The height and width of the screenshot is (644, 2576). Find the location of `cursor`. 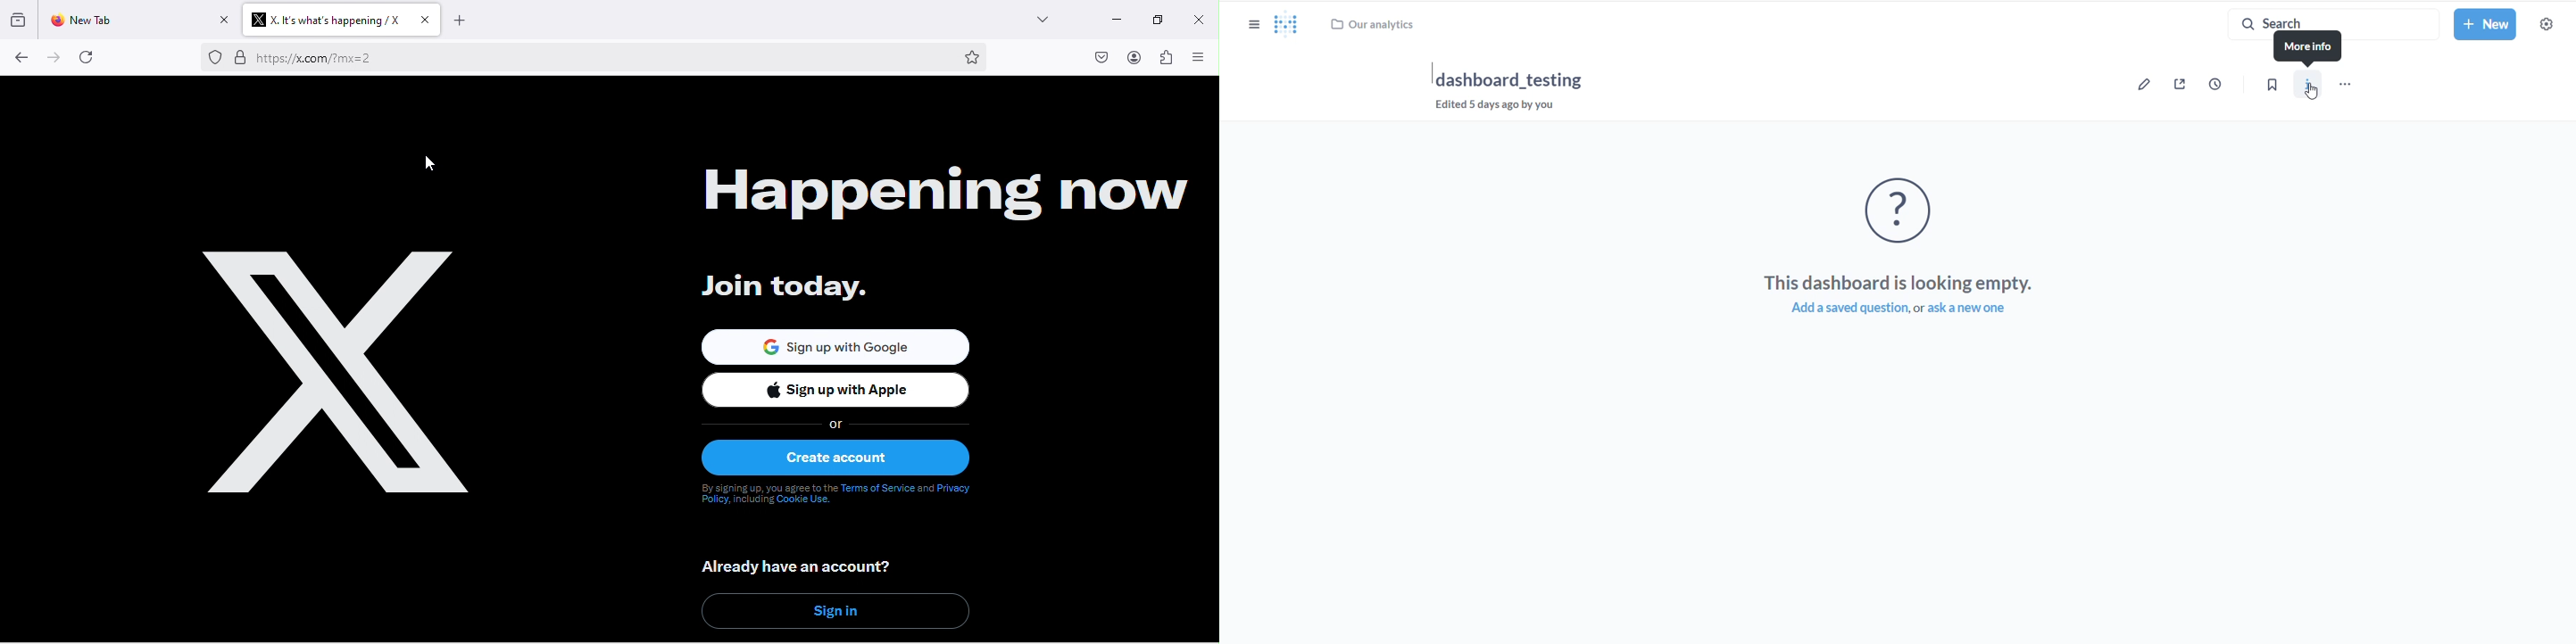

cursor is located at coordinates (2315, 92).